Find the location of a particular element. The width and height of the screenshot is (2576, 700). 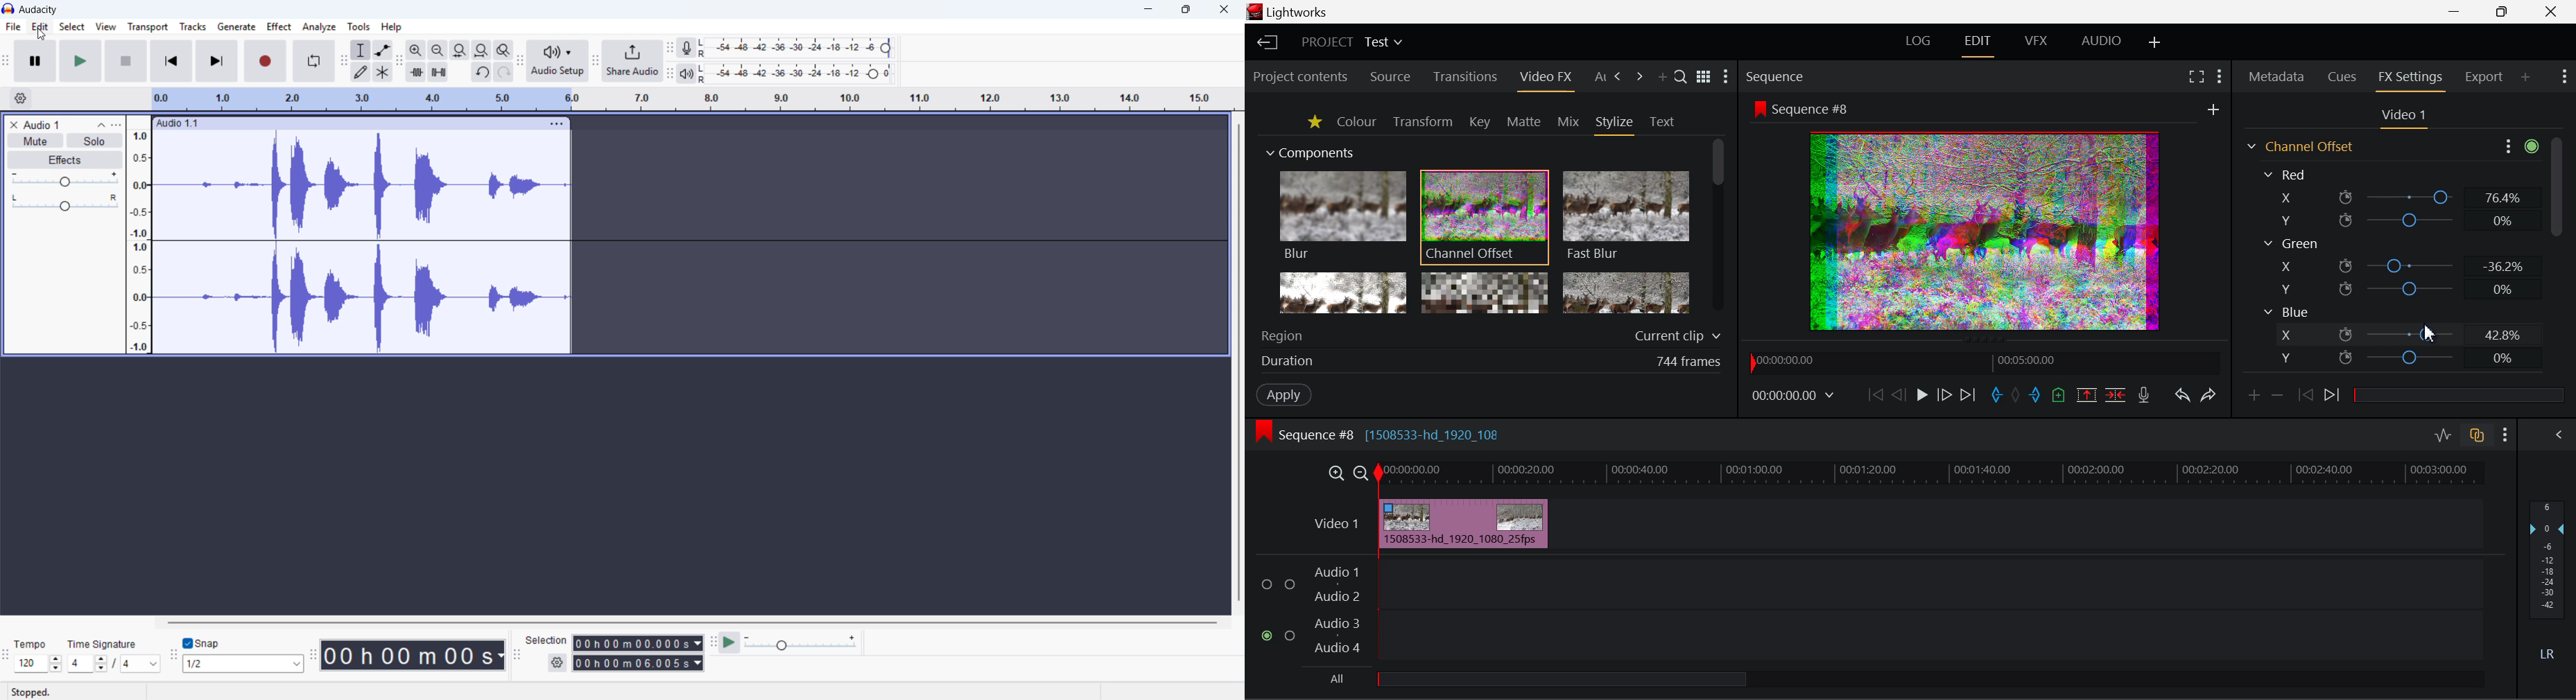

play at speed toolbar is located at coordinates (712, 644).